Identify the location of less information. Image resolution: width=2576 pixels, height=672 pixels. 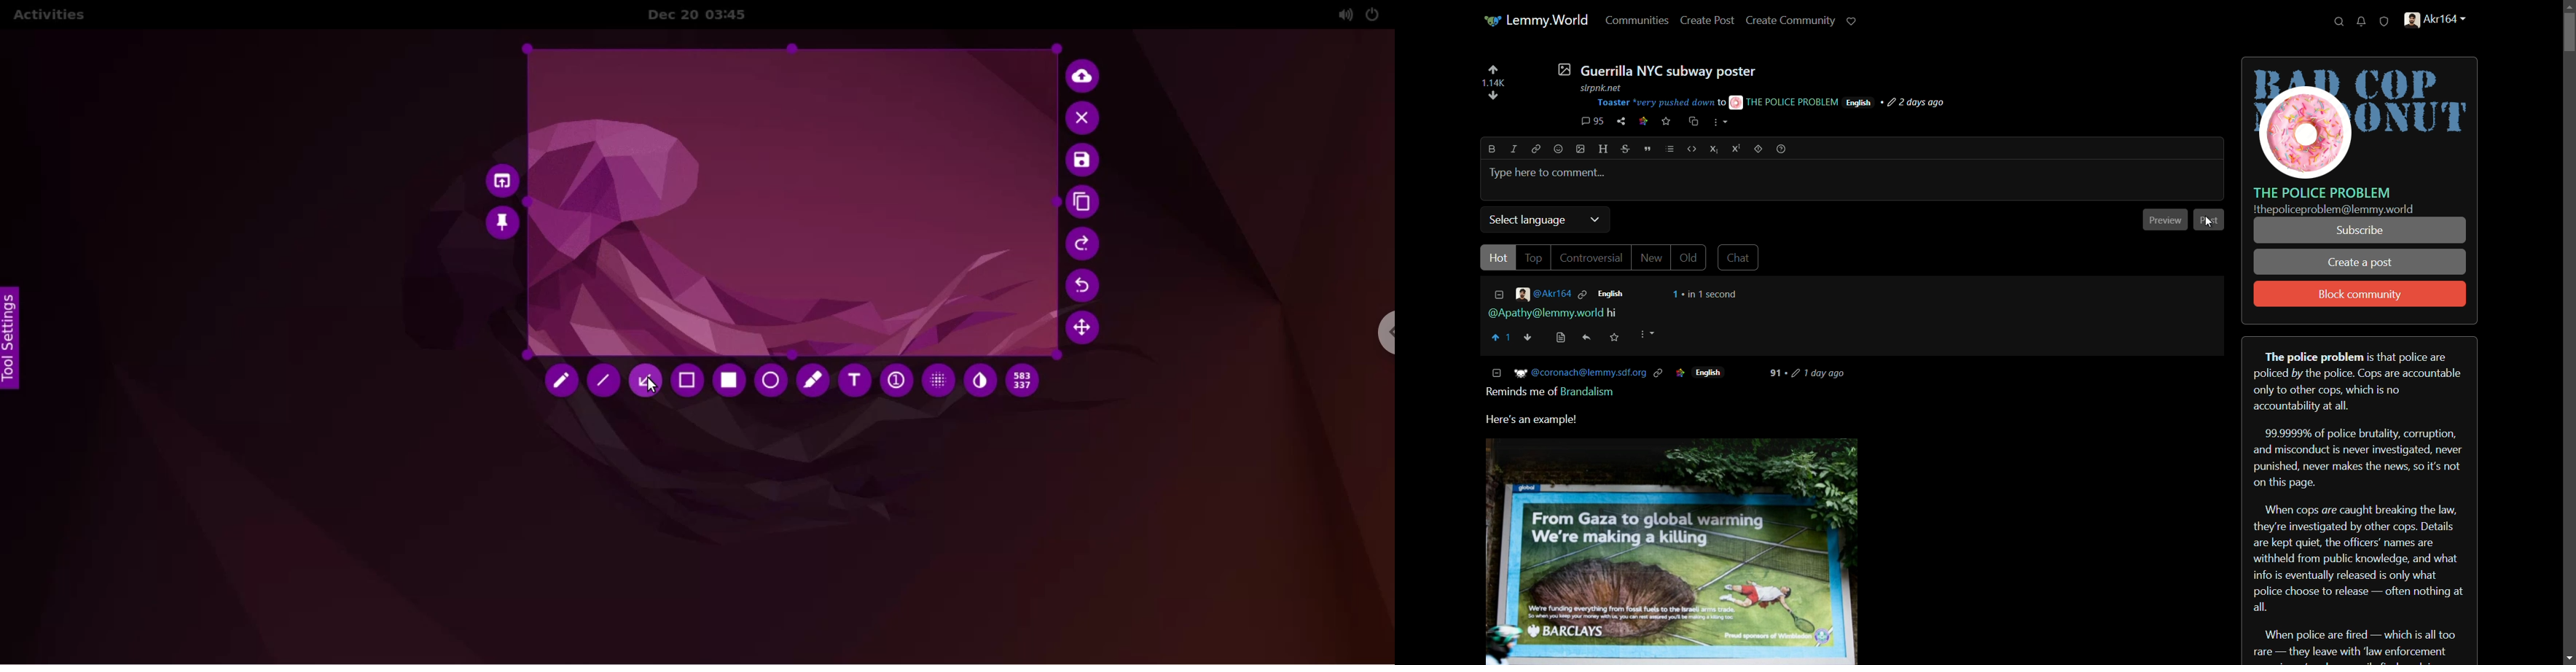
(1499, 296).